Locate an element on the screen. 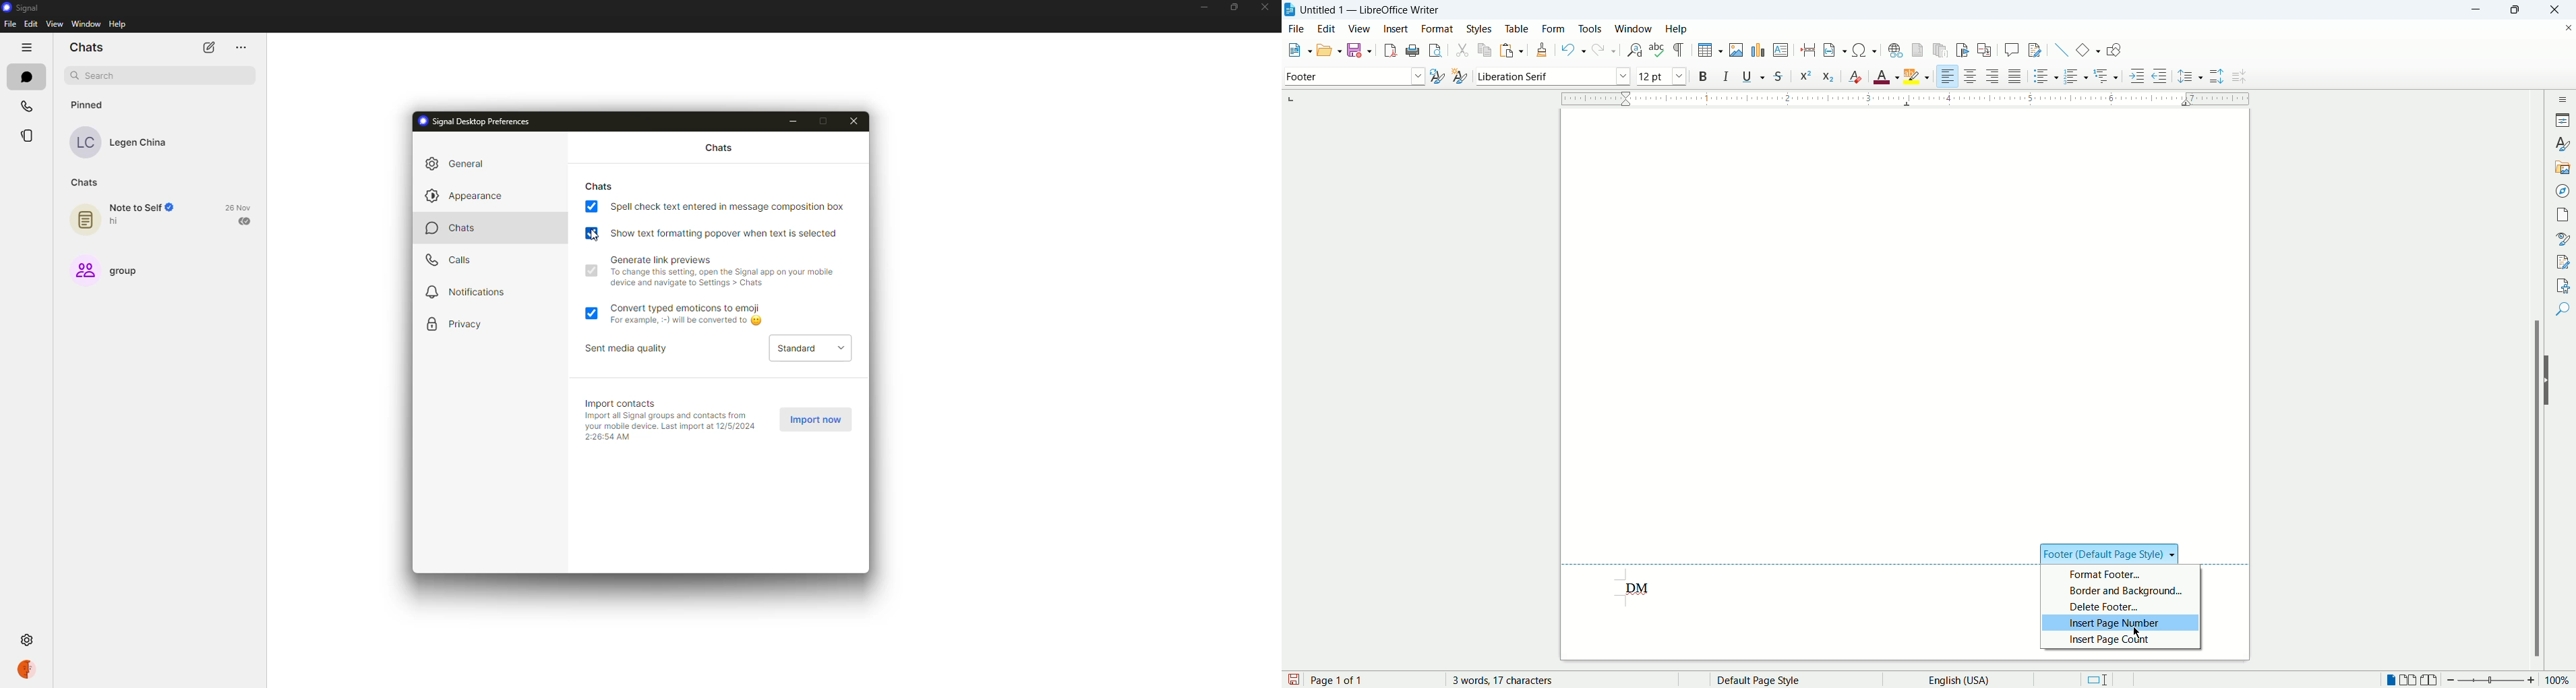  chats is located at coordinates (716, 148).